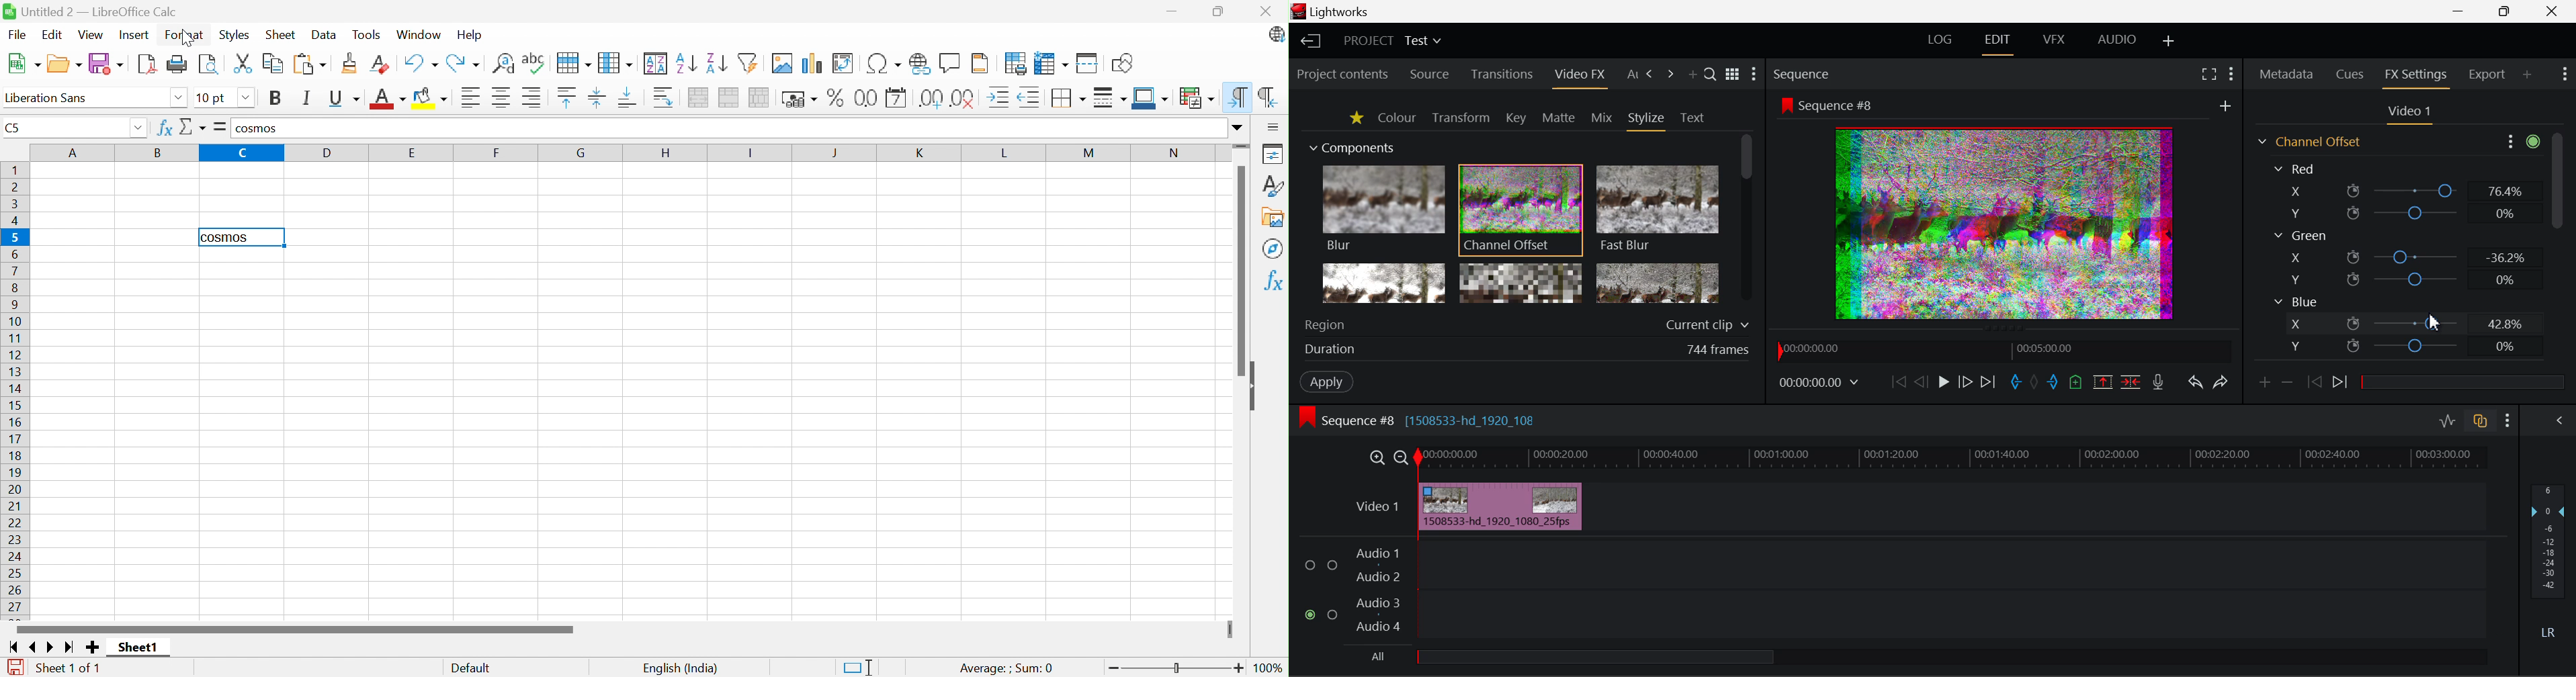 The image size is (2576, 700). What do you see at coordinates (728, 98) in the screenshot?
I see `Merge cells` at bounding box center [728, 98].